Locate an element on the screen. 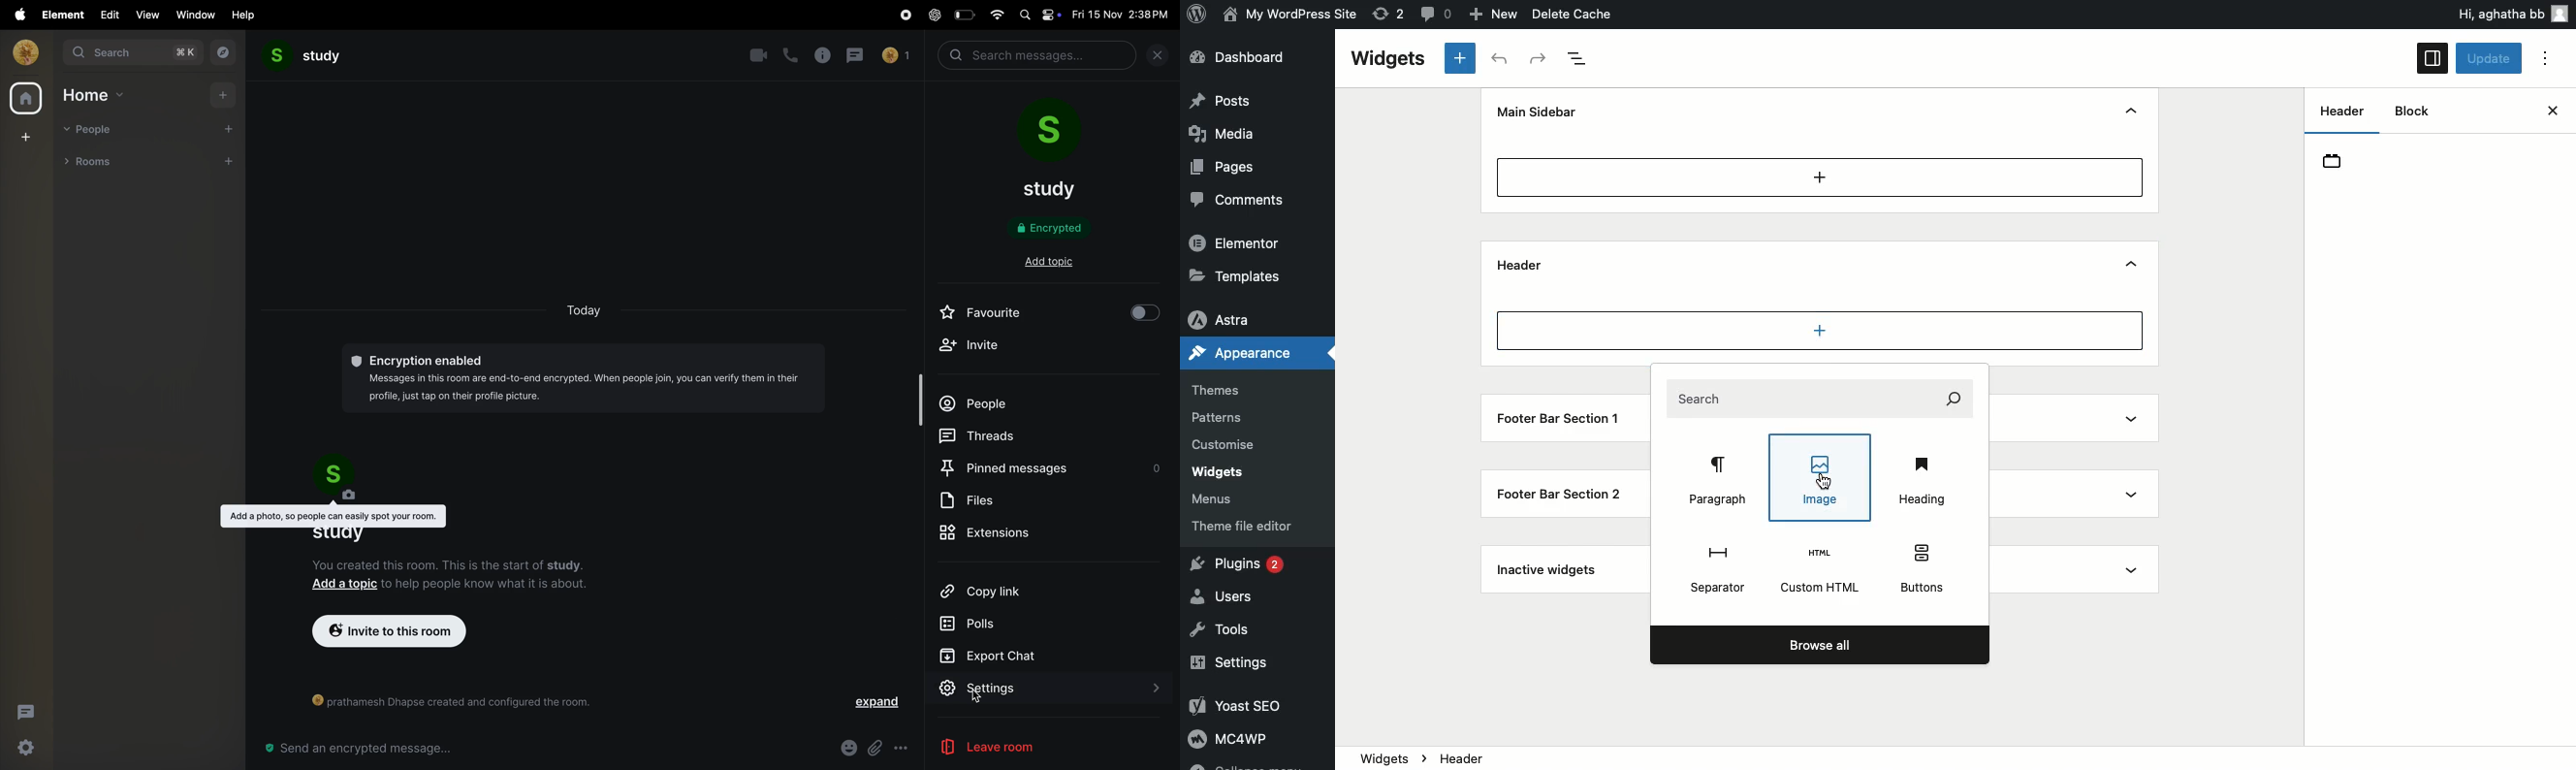 The width and height of the screenshot is (2576, 784). messages is located at coordinates (858, 56).